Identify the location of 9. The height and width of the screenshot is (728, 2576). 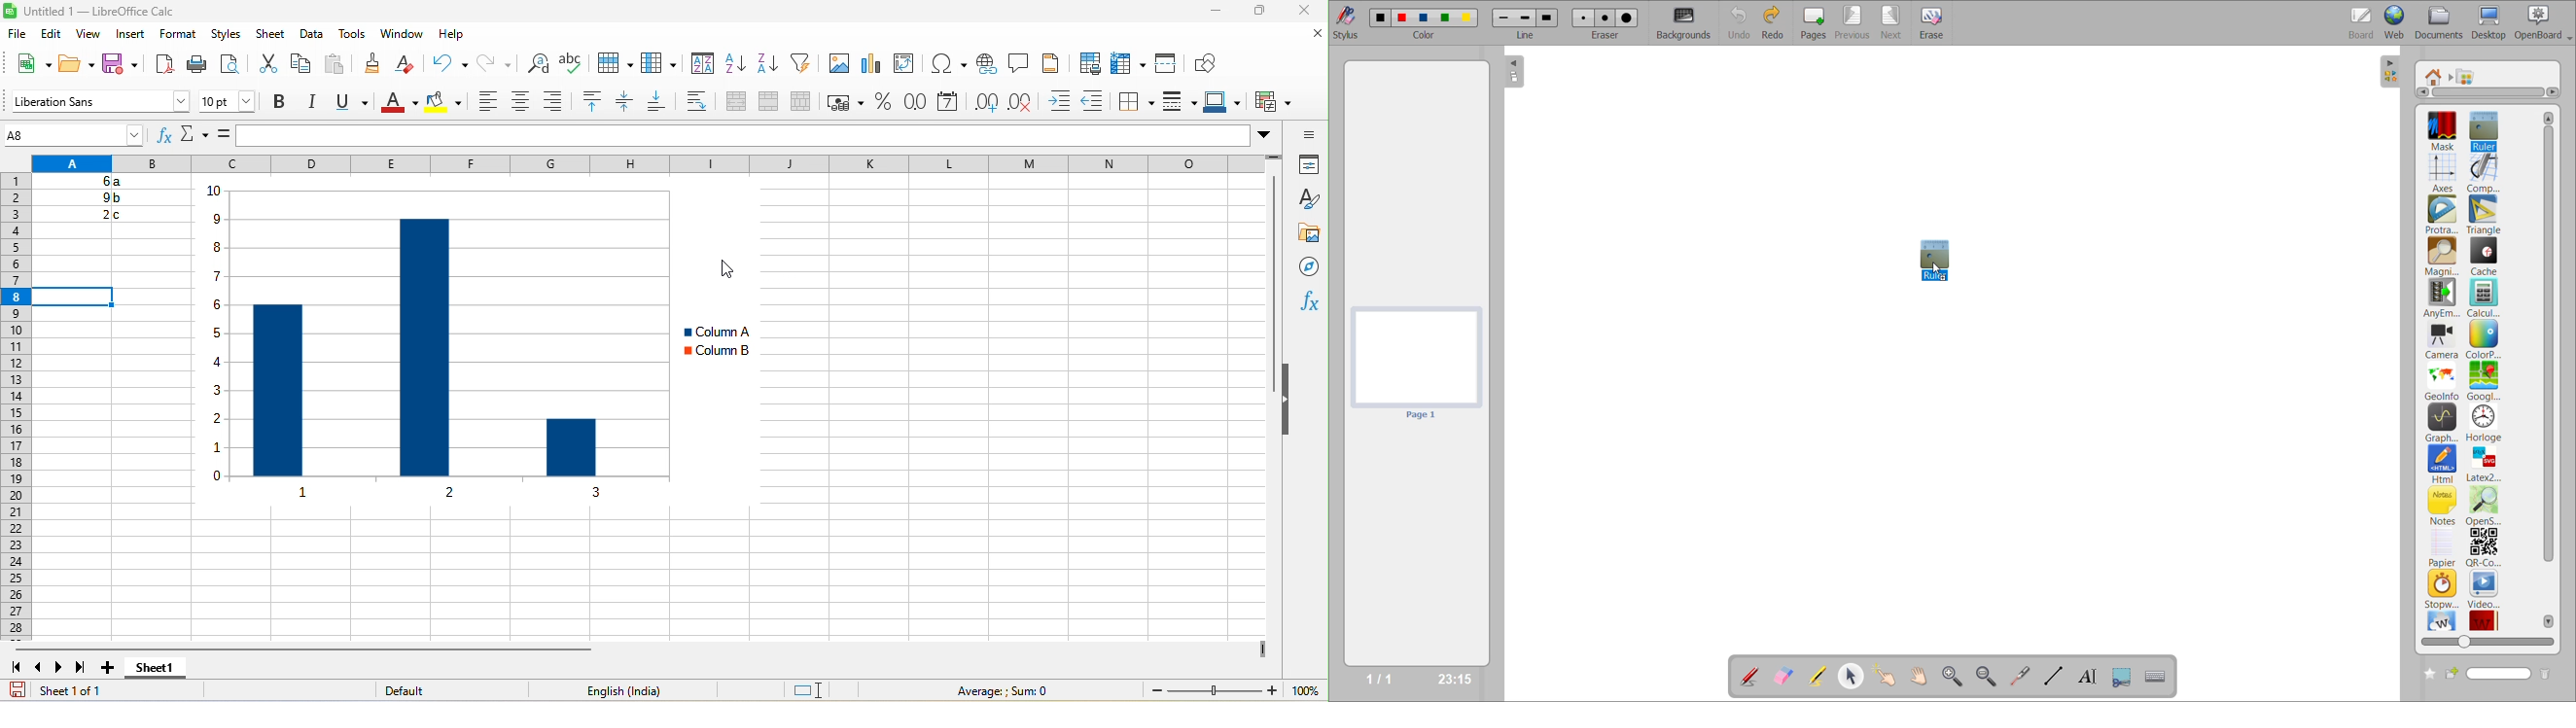
(94, 196).